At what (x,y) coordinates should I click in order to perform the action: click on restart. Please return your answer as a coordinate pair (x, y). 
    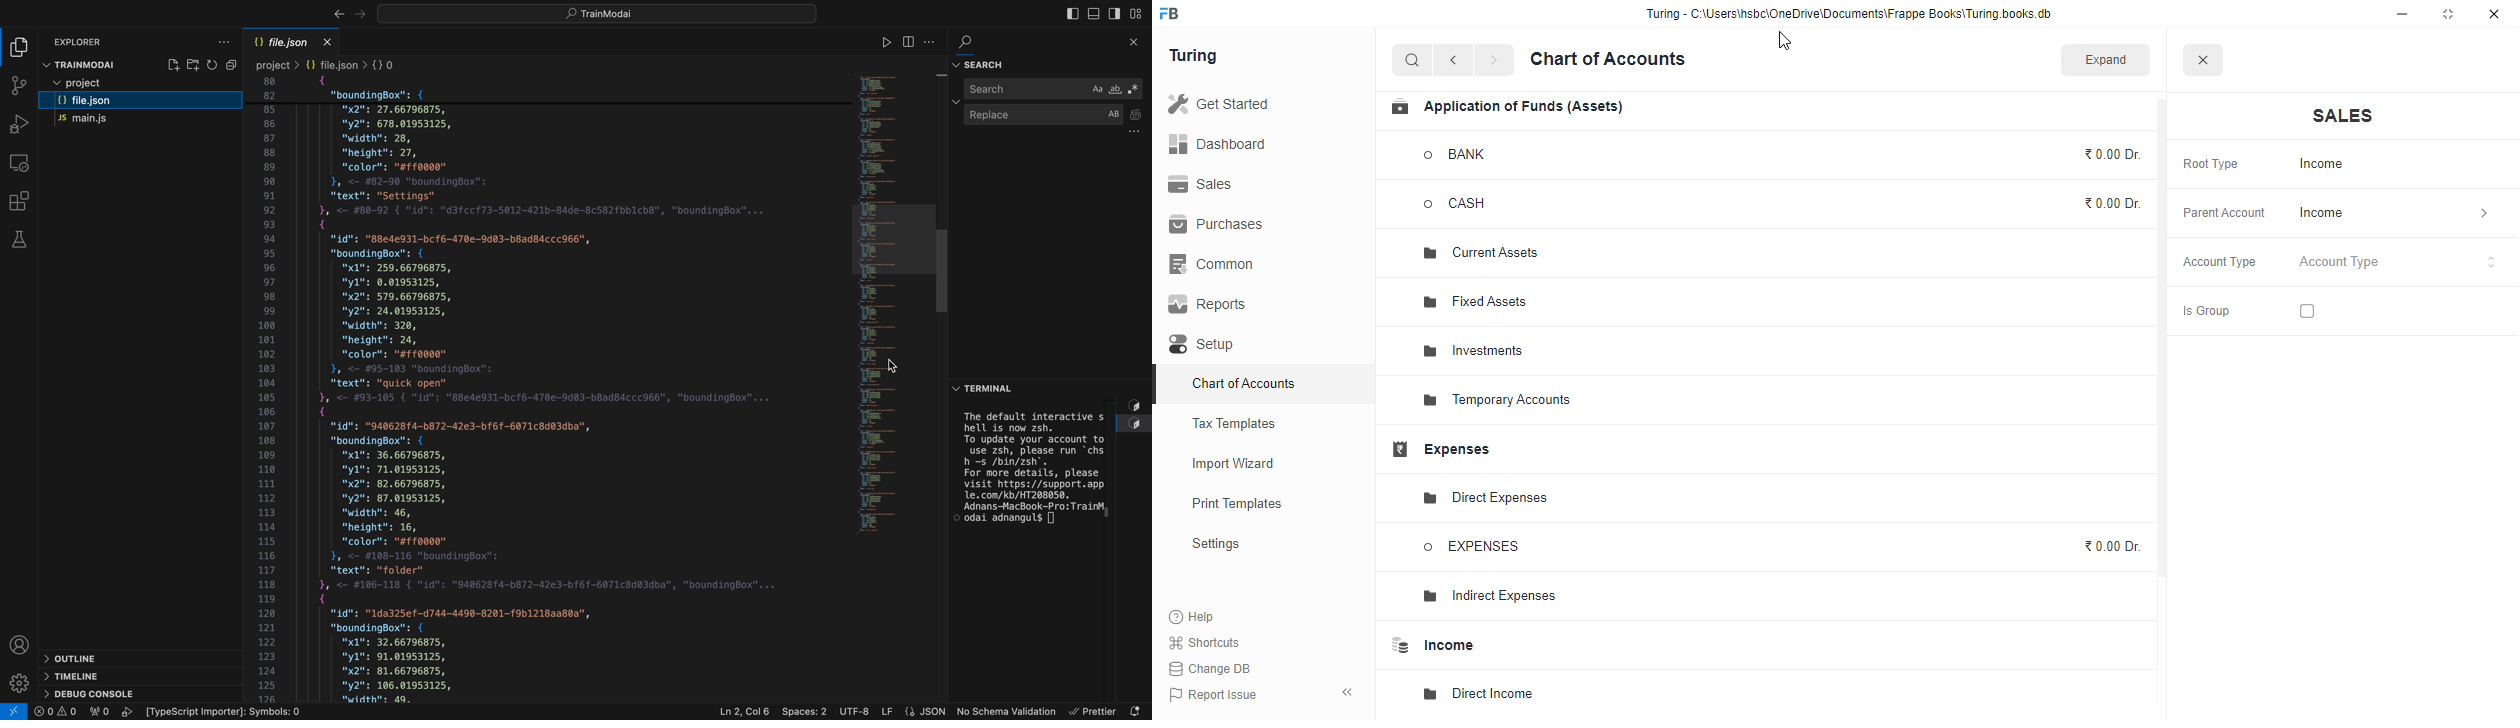
    Looking at the image, I should click on (212, 65).